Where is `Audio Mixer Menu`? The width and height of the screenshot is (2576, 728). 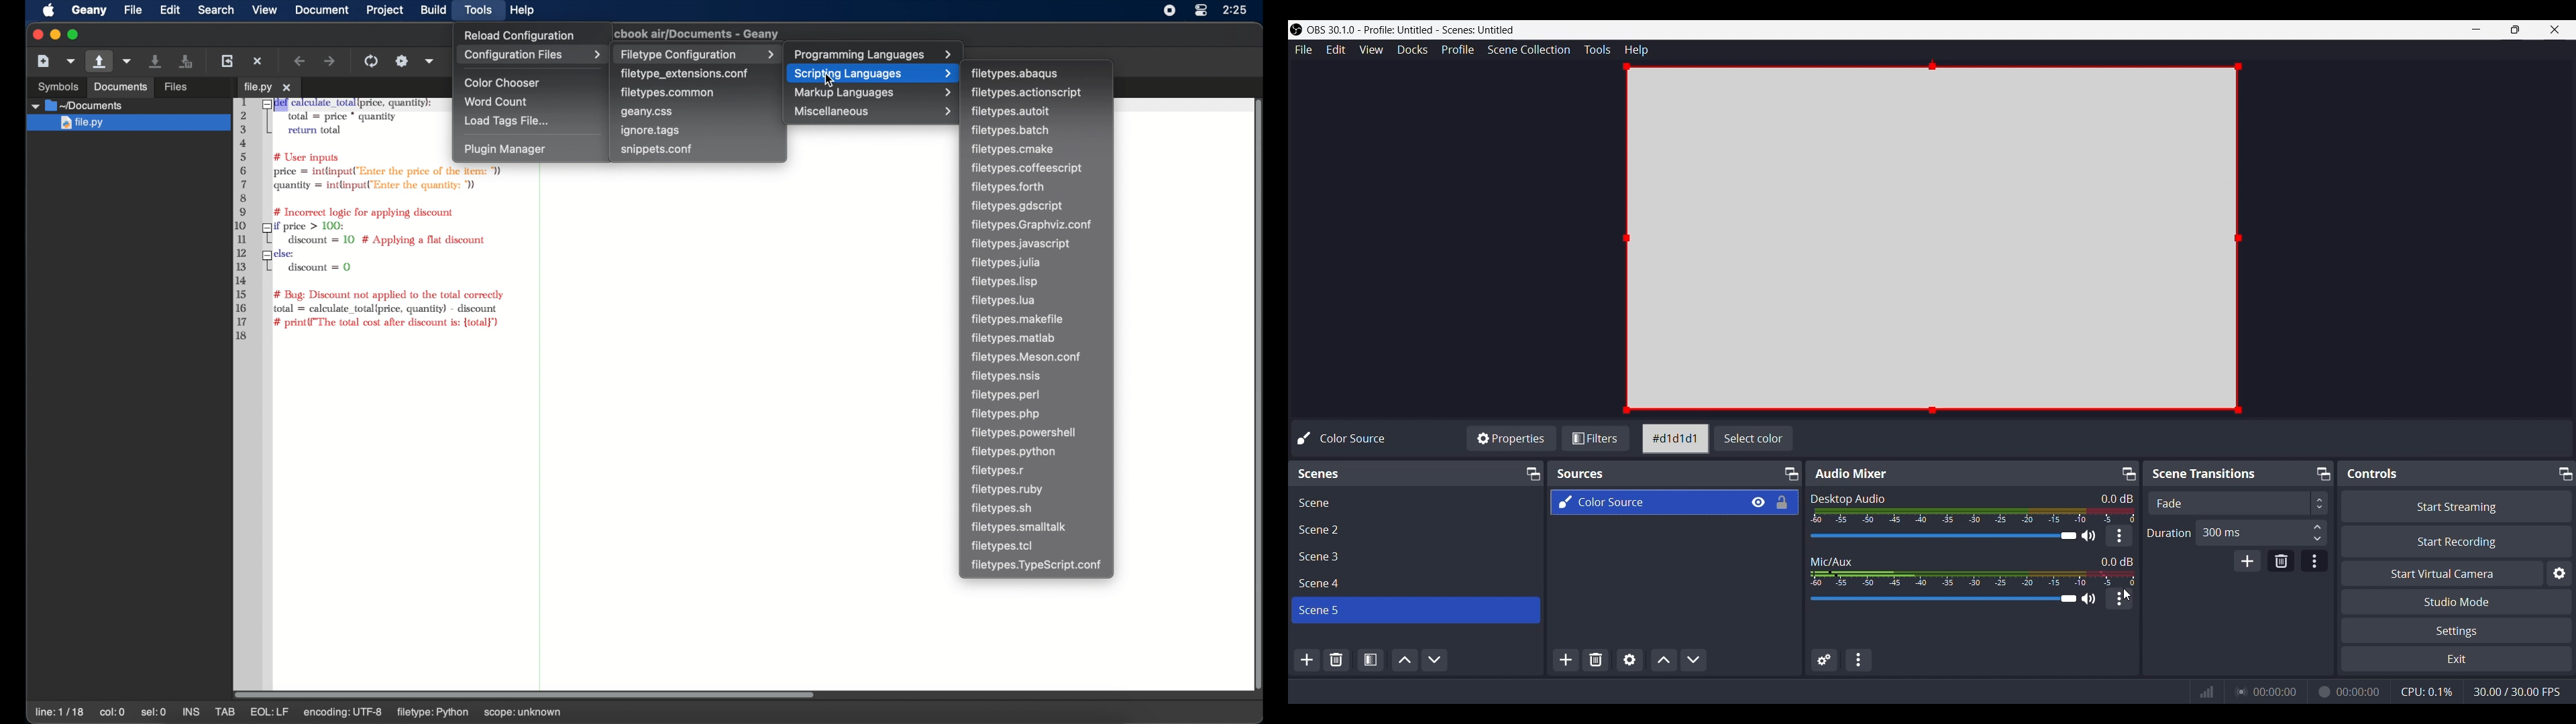 Audio Mixer Menu is located at coordinates (1859, 660).